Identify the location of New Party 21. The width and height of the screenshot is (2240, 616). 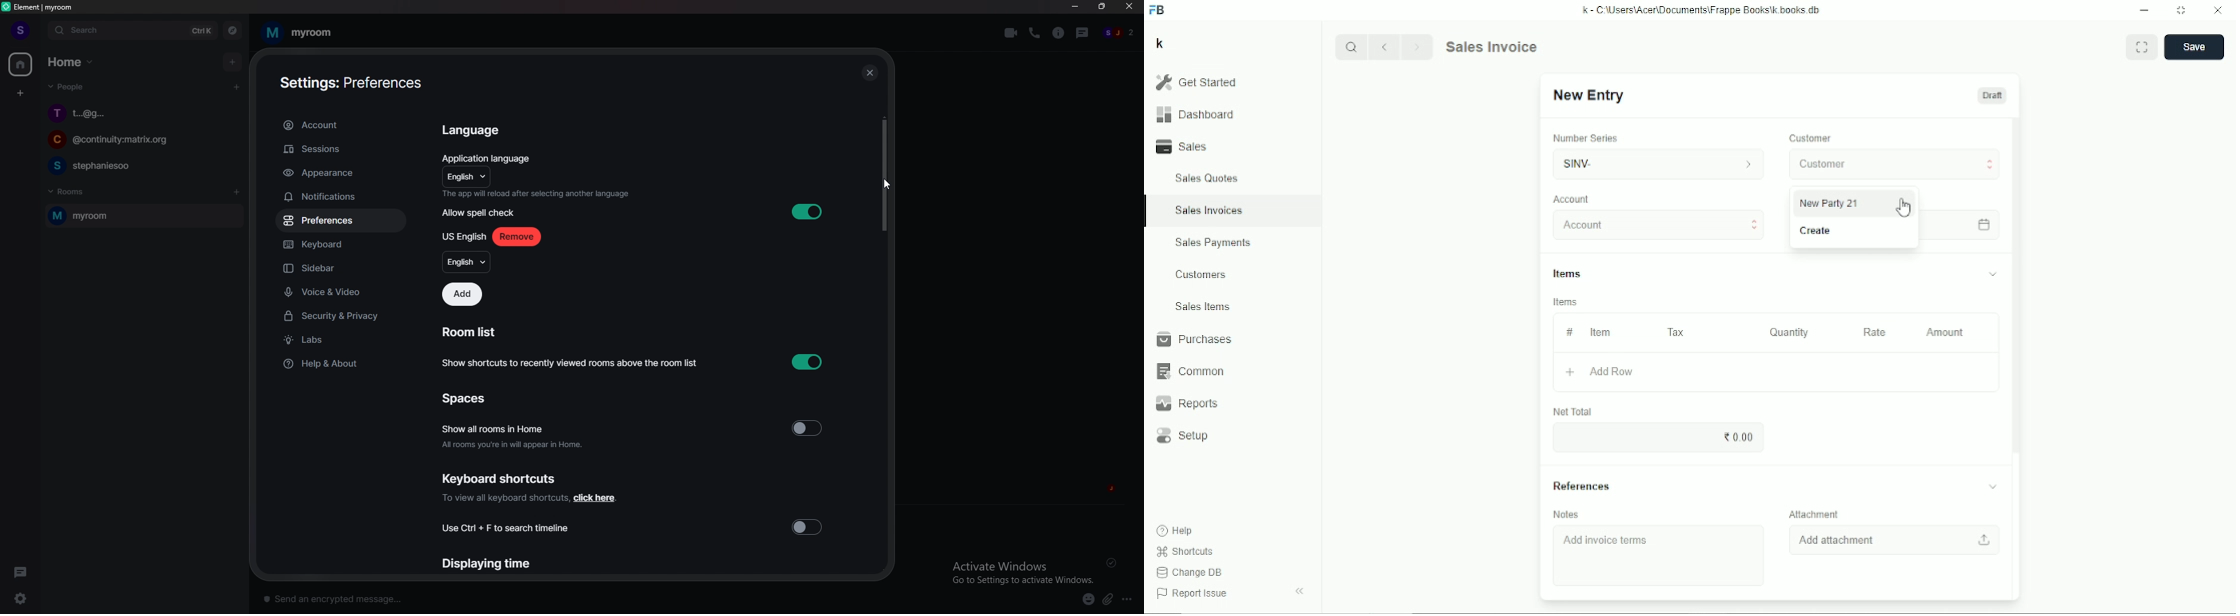
(1830, 203).